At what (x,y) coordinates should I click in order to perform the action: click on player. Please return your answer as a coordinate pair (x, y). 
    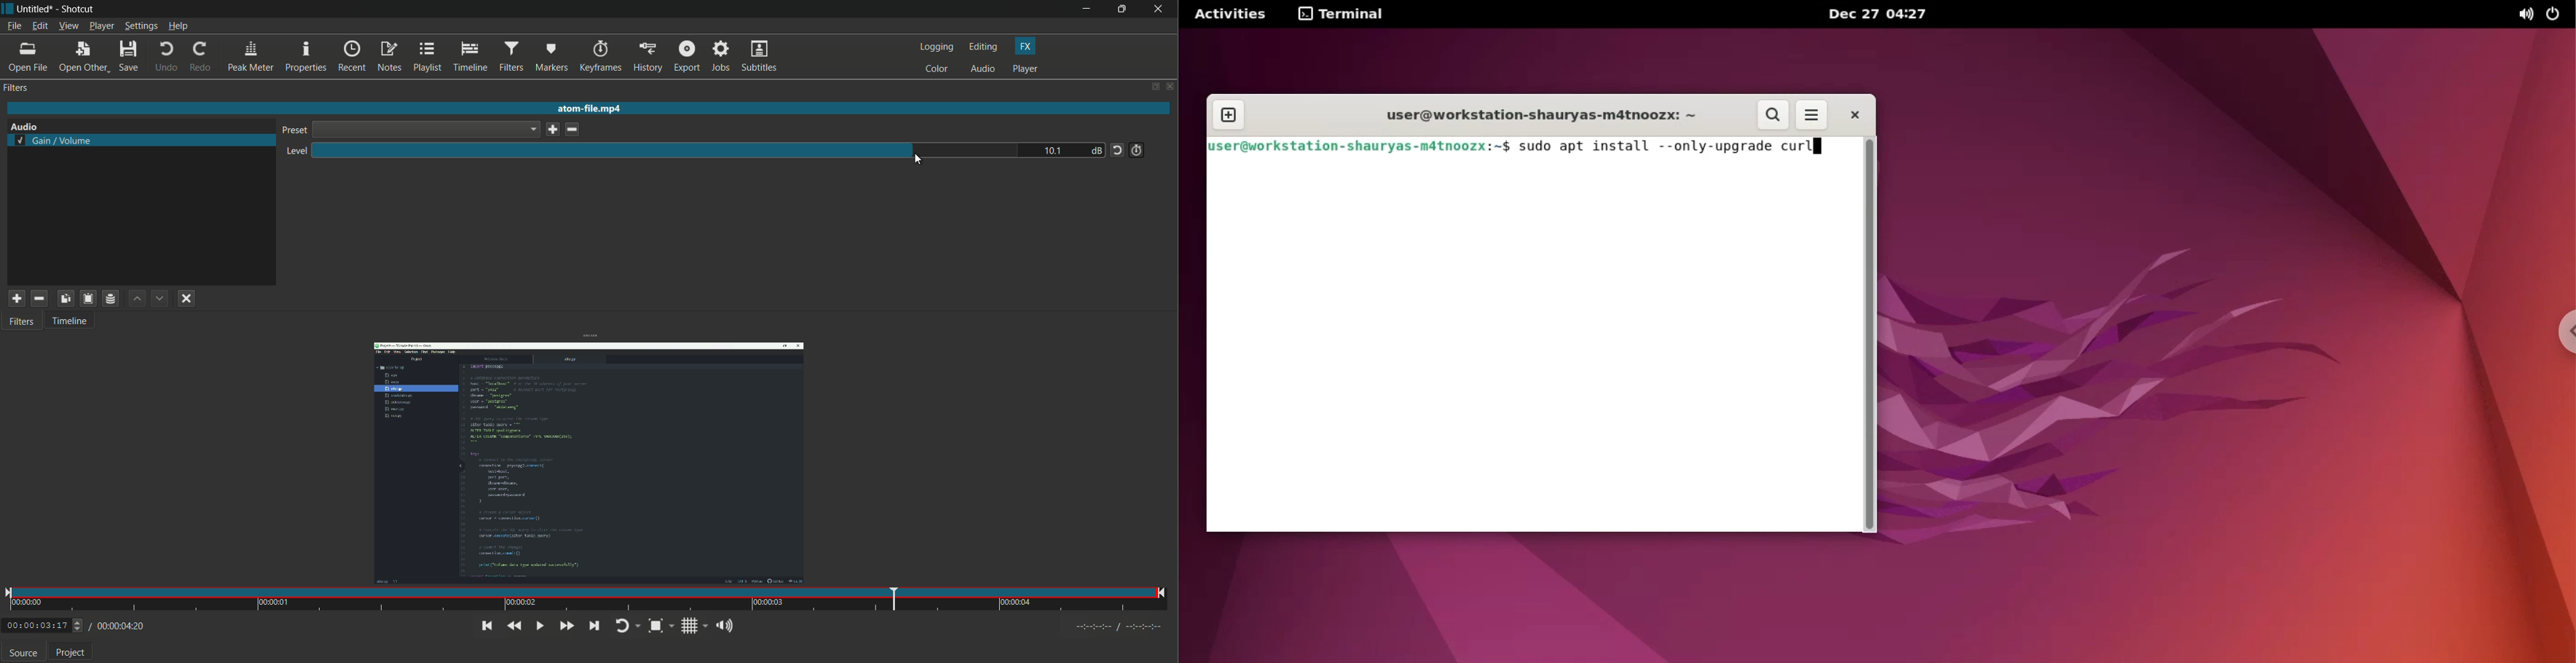
    Looking at the image, I should click on (1025, 69).